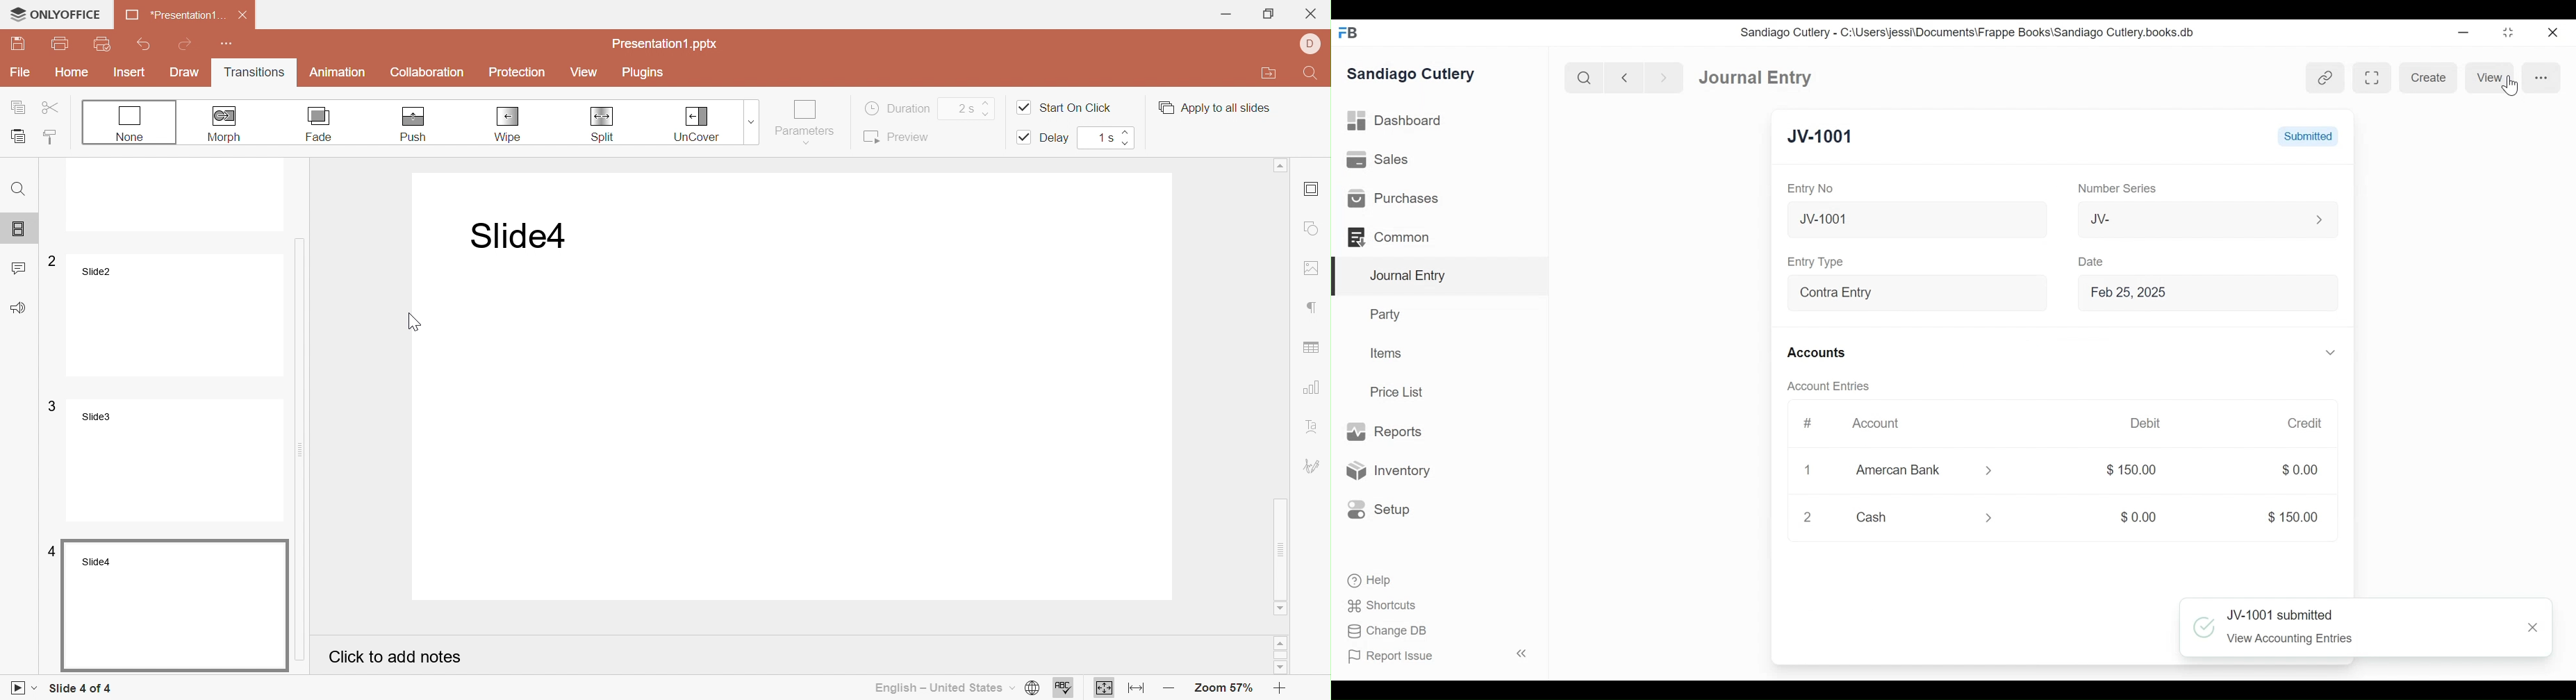  Describe the element at coordinates (1817, 262) in the screenshot. I see `Entry Type` at that location.